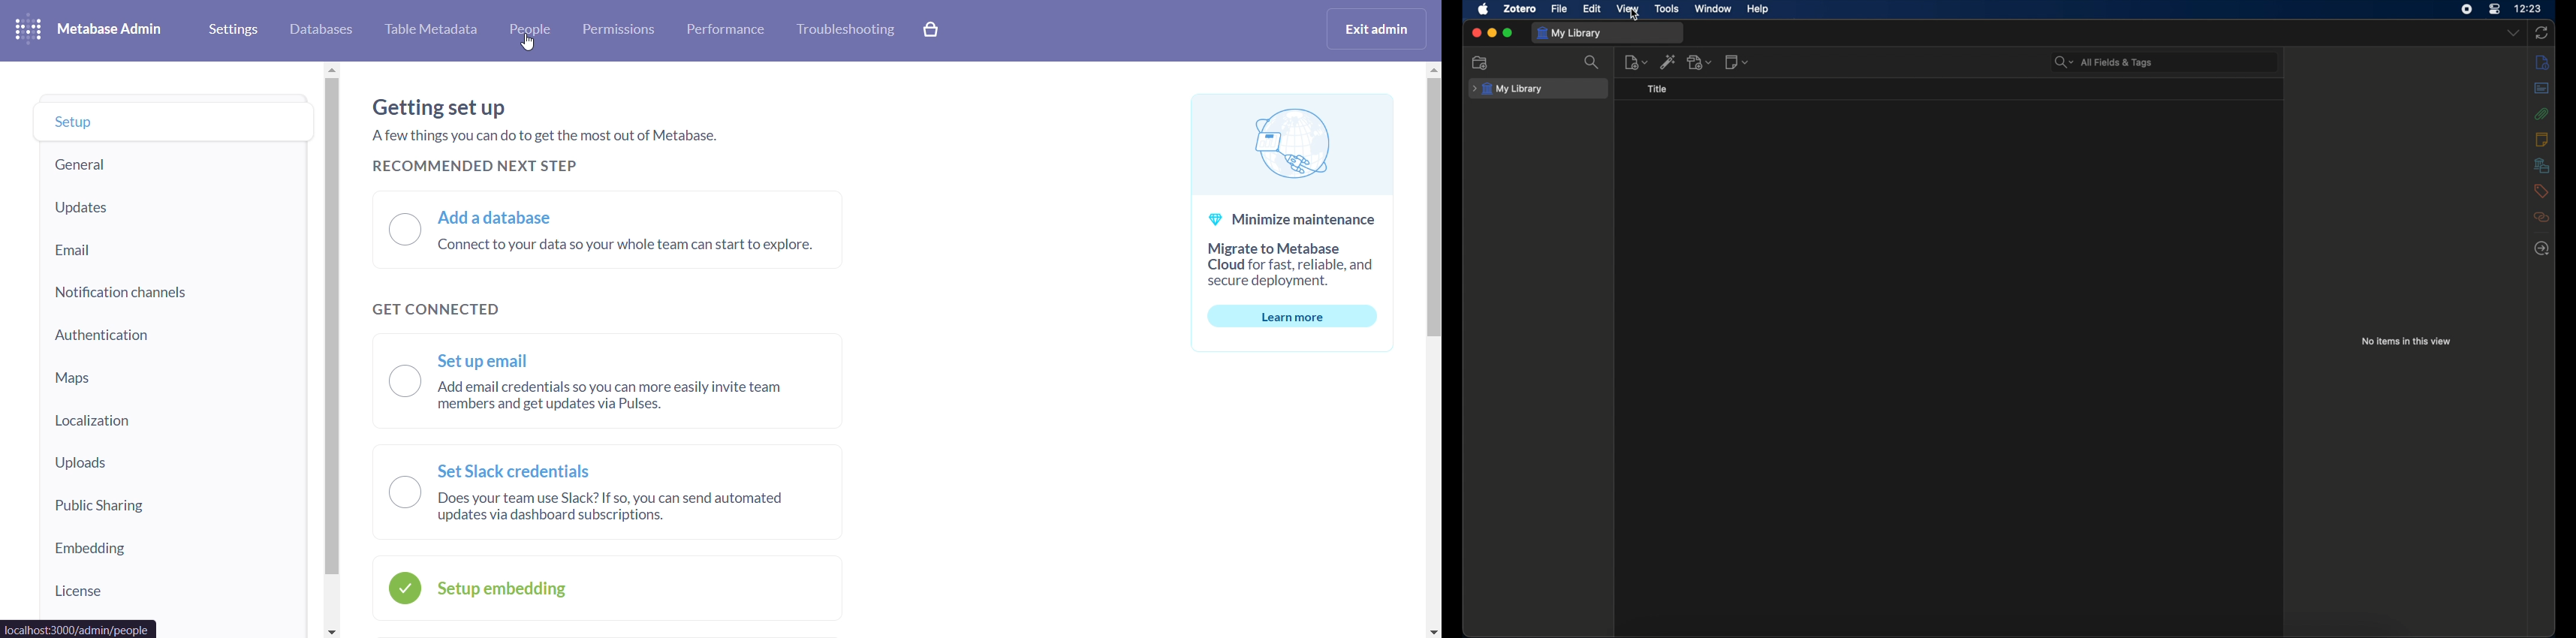  What do you see at coordinates (2541, 191) in the screenshot?
I see `tags` at bounding box center [2541, 191].